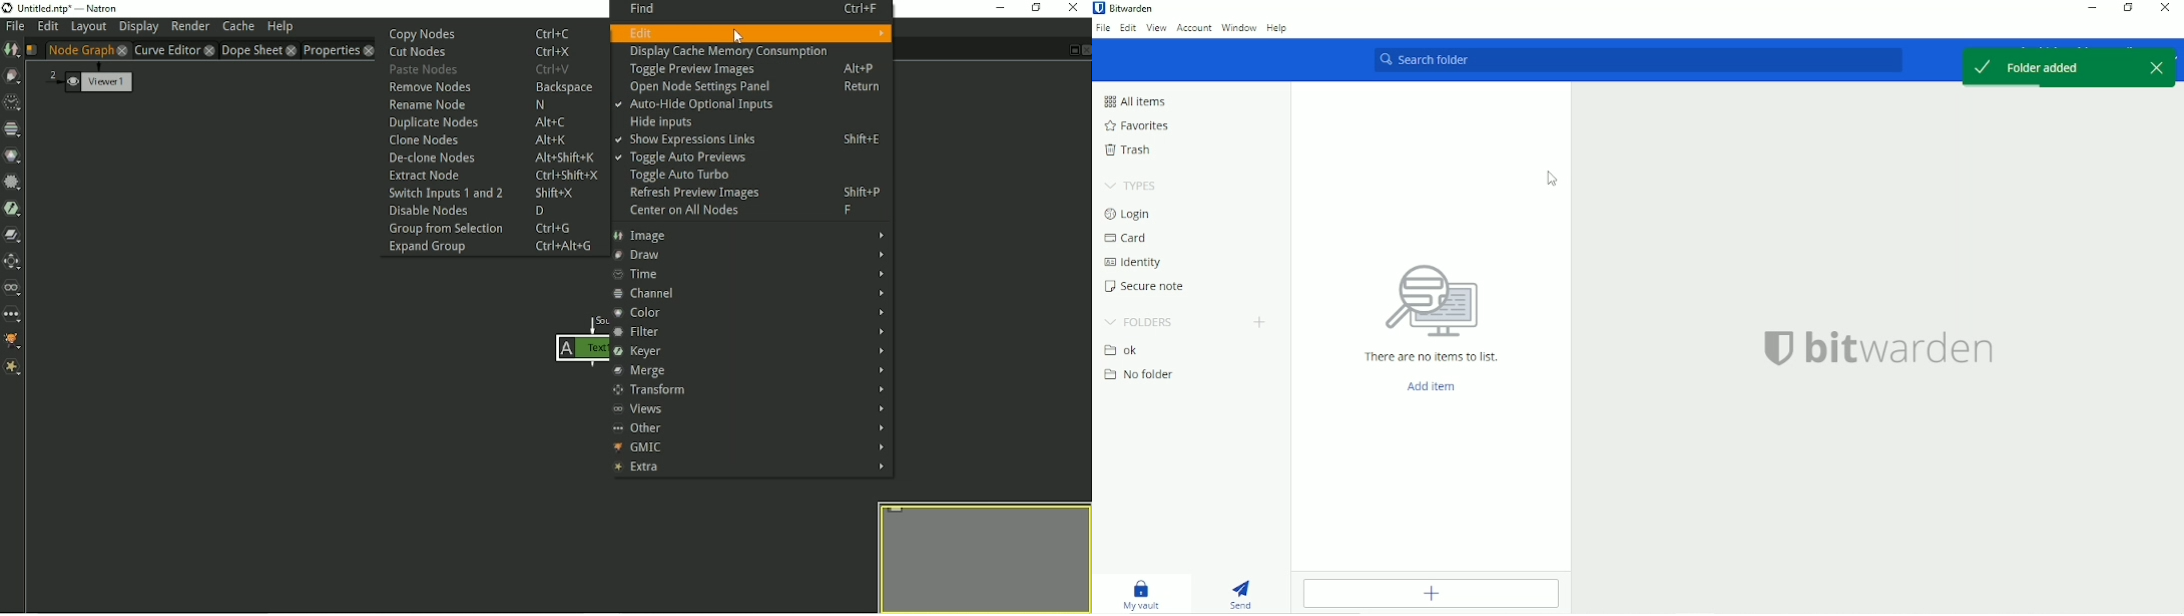  What do you see at coordinates (1136, 101) in the screenshot?
I see `All Items` at bounding box center [1136, 101].